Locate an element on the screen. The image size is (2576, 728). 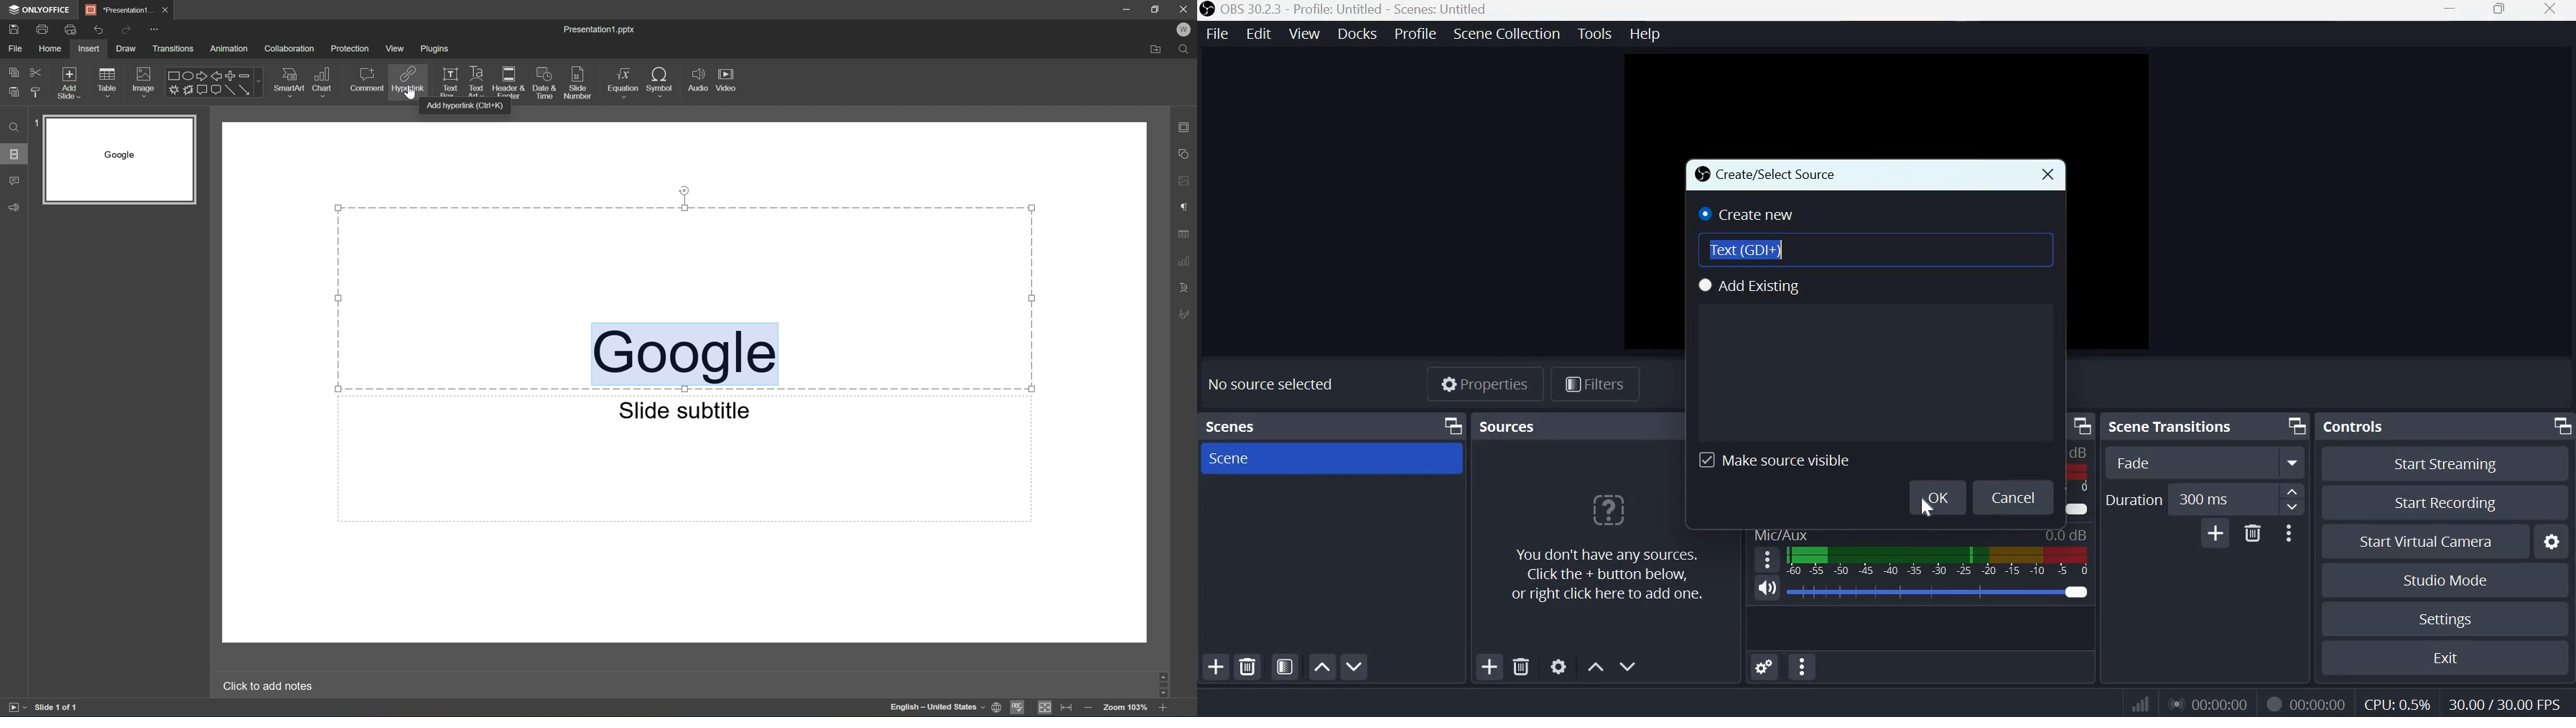
Plugins is located at coordinates (437, 50).